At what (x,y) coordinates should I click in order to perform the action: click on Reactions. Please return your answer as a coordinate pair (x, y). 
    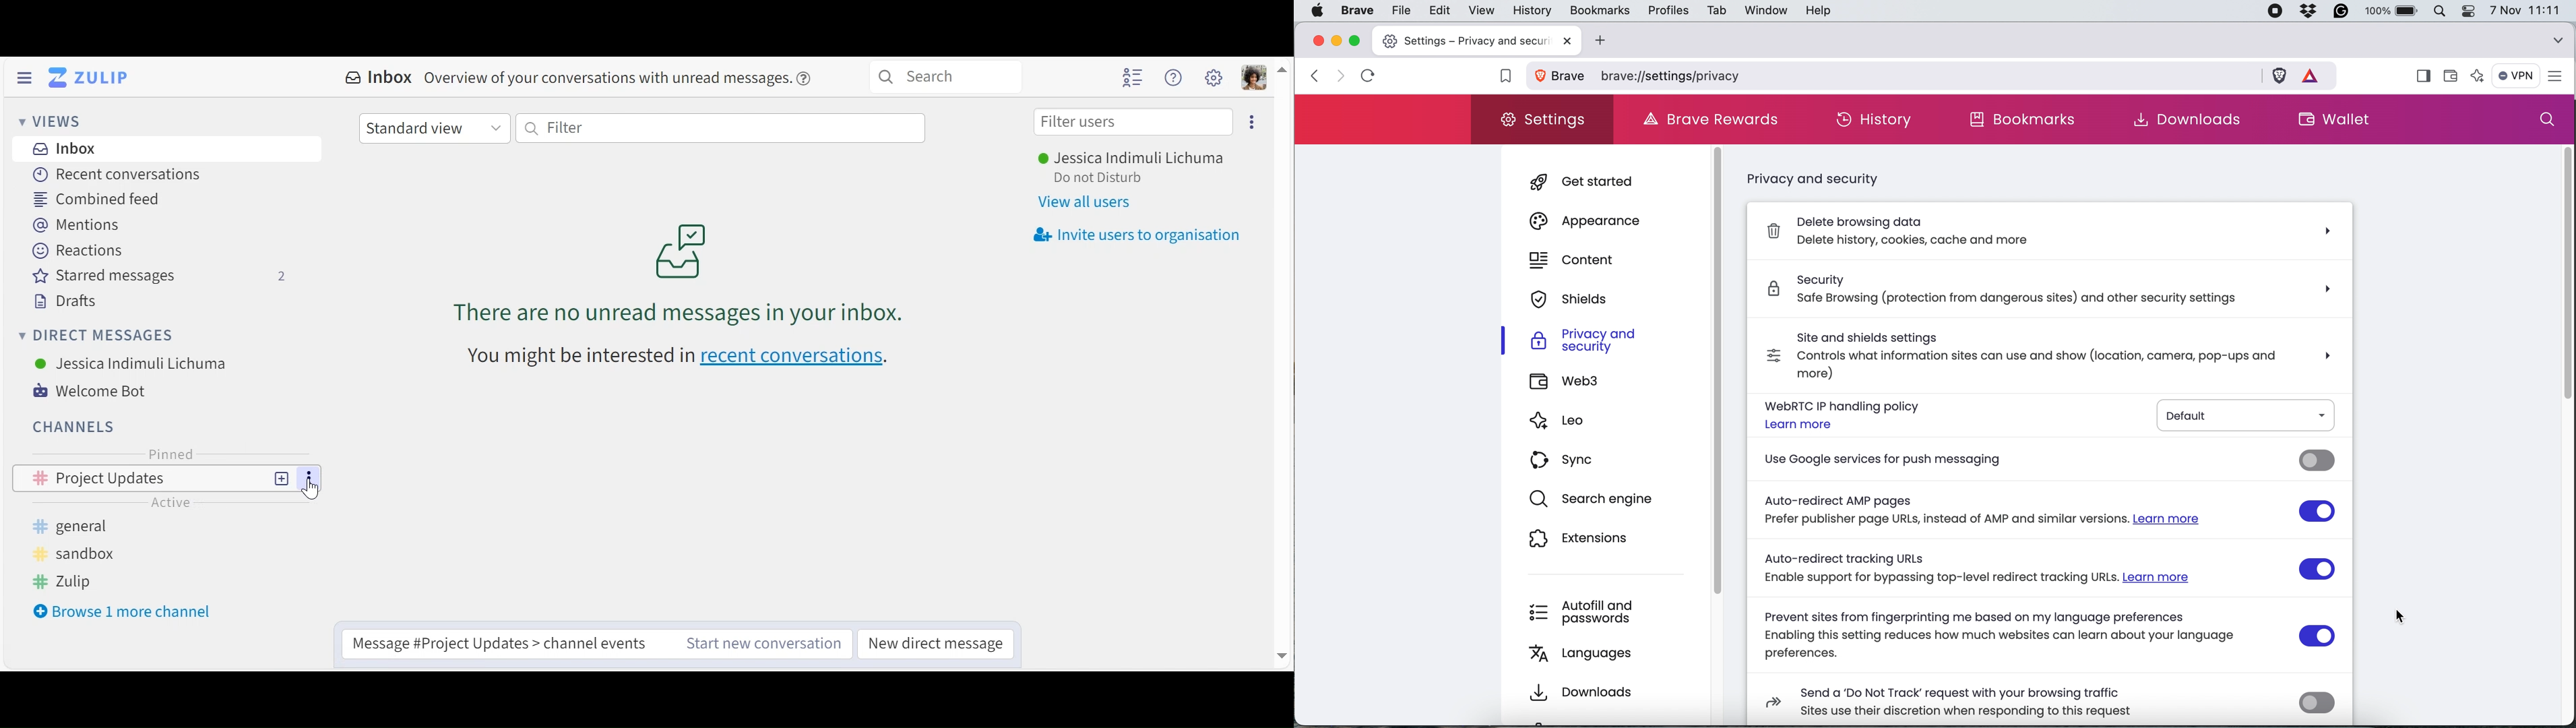
    Looking at the image, I should click on (78, 250).